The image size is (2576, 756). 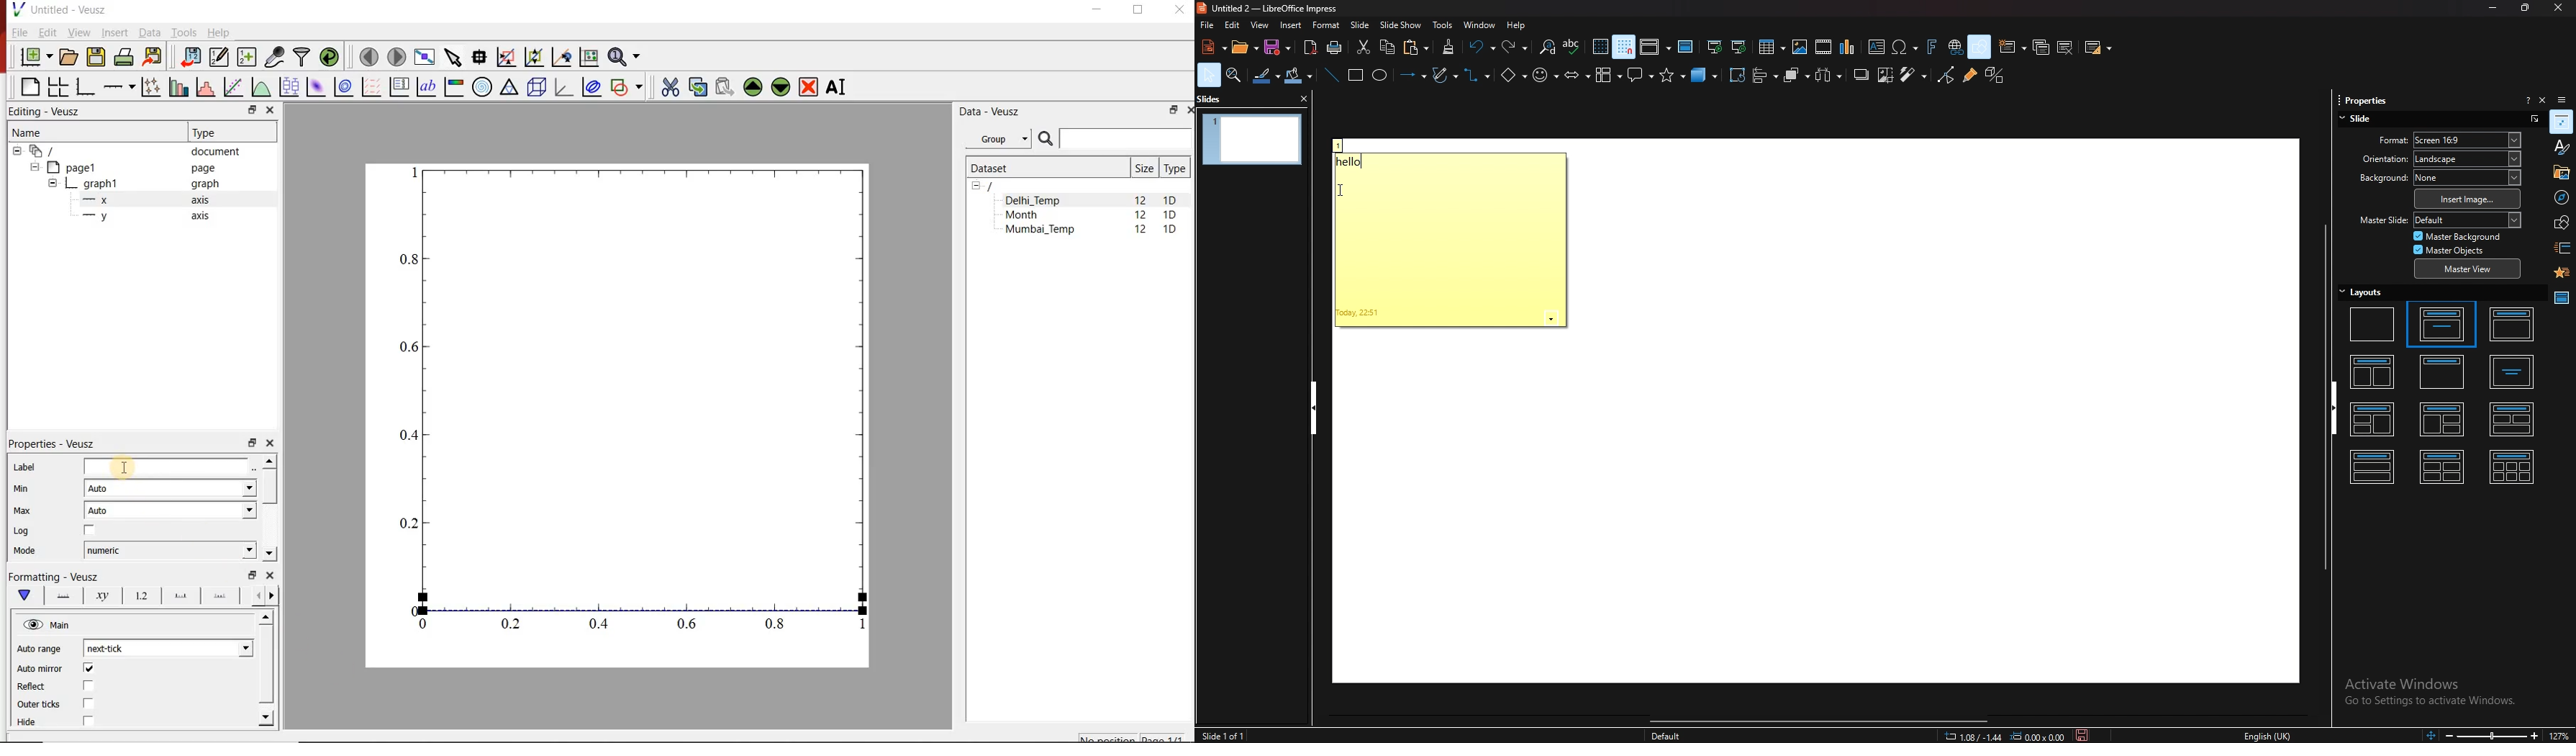 I want to click on title, 2 content over content, so click(x=2513, y=418).